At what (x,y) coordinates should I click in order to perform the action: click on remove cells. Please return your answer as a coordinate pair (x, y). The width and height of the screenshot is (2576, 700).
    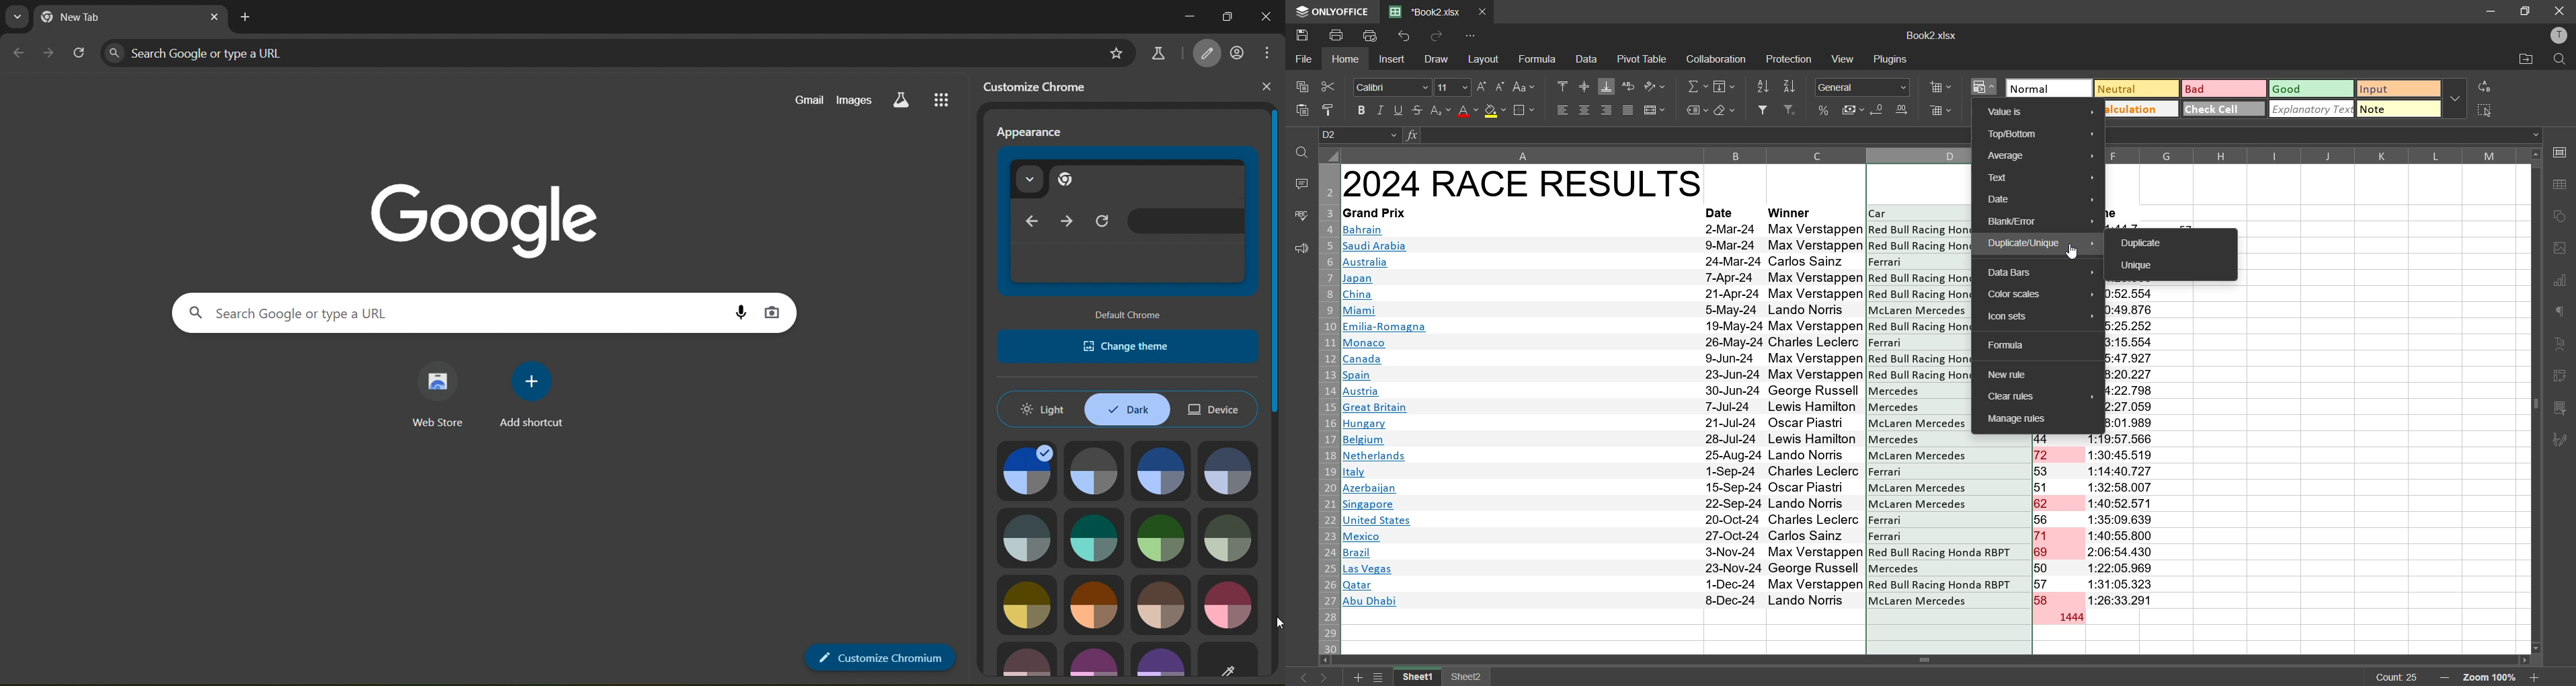
    Looking at the image, I should click on (1941, 113).